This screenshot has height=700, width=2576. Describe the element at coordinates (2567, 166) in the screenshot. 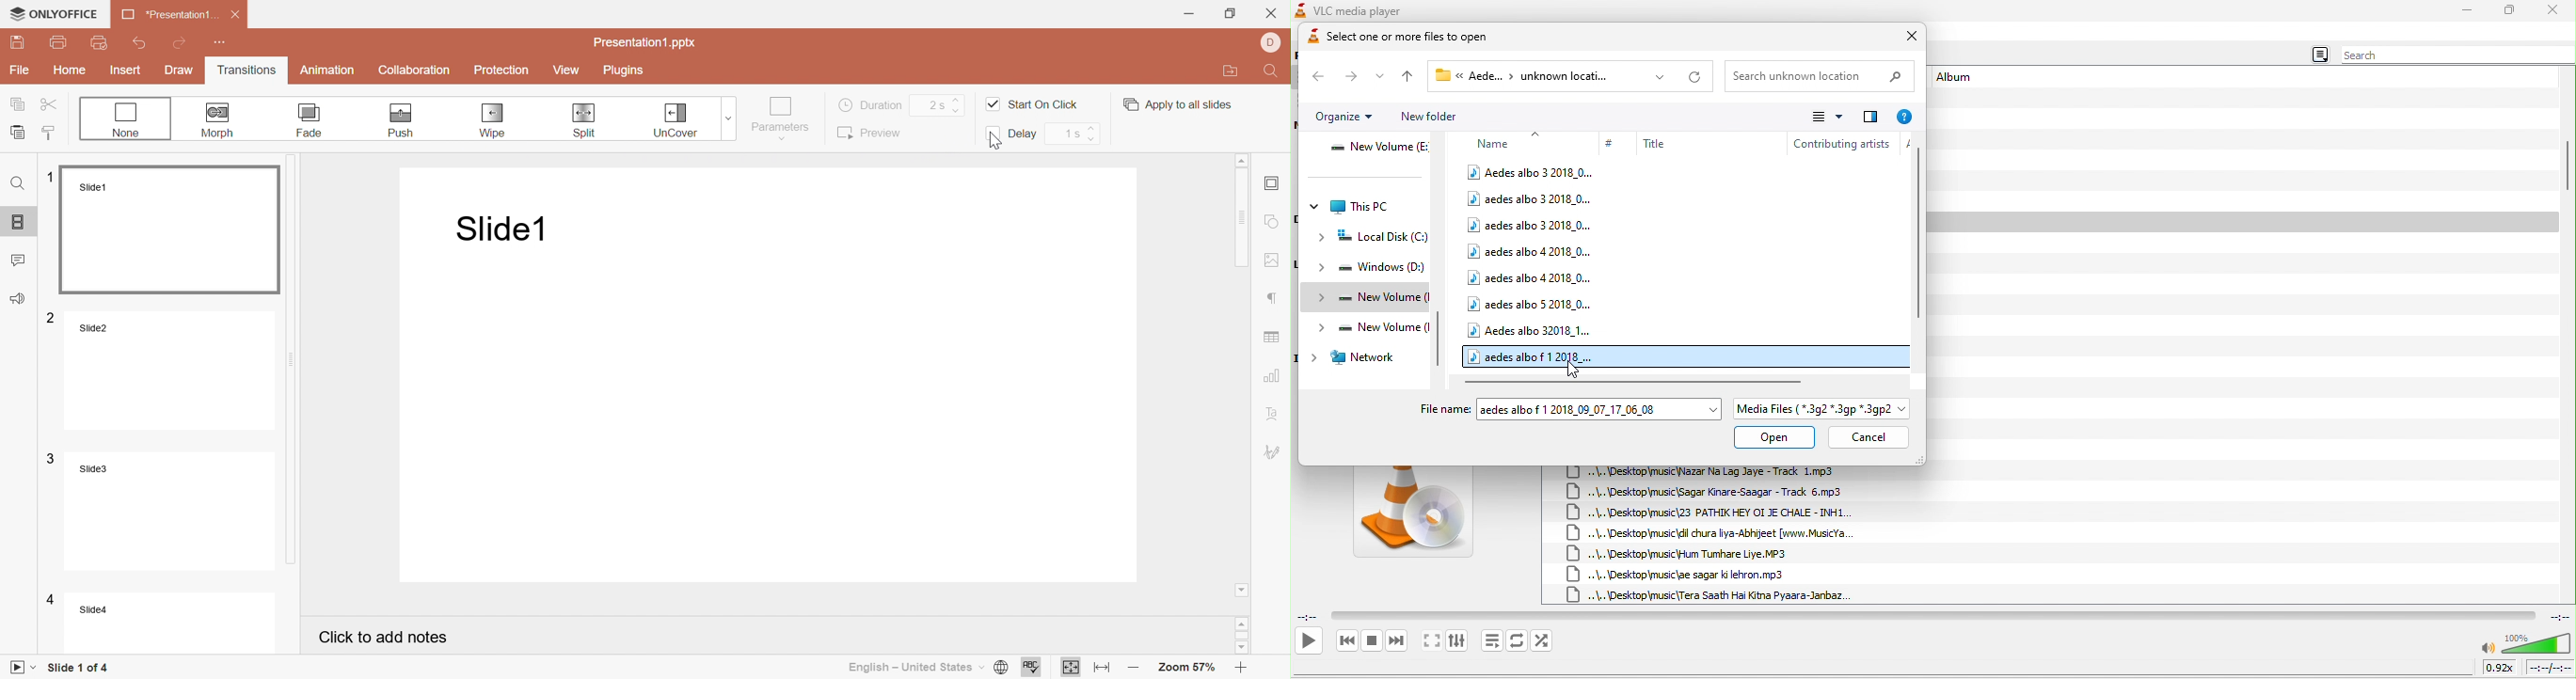

I see `vertical scroll bar` at that location.